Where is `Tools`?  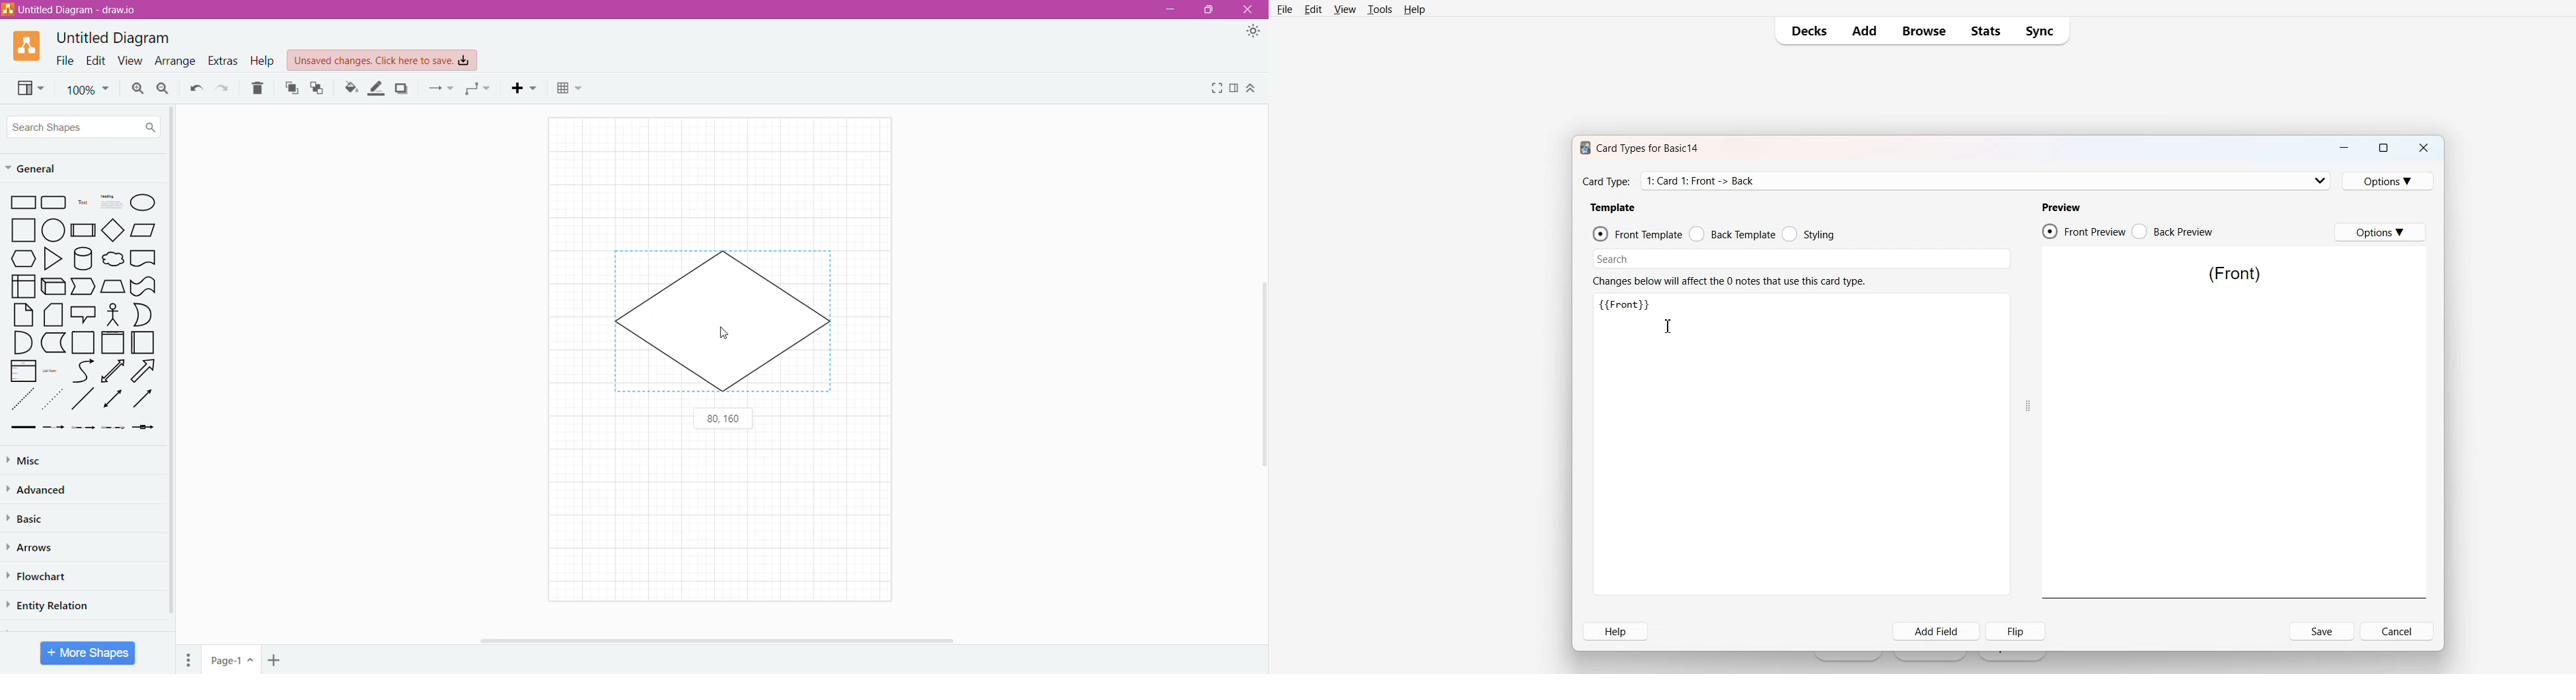
Tools is located at coordinates (1380, 10).